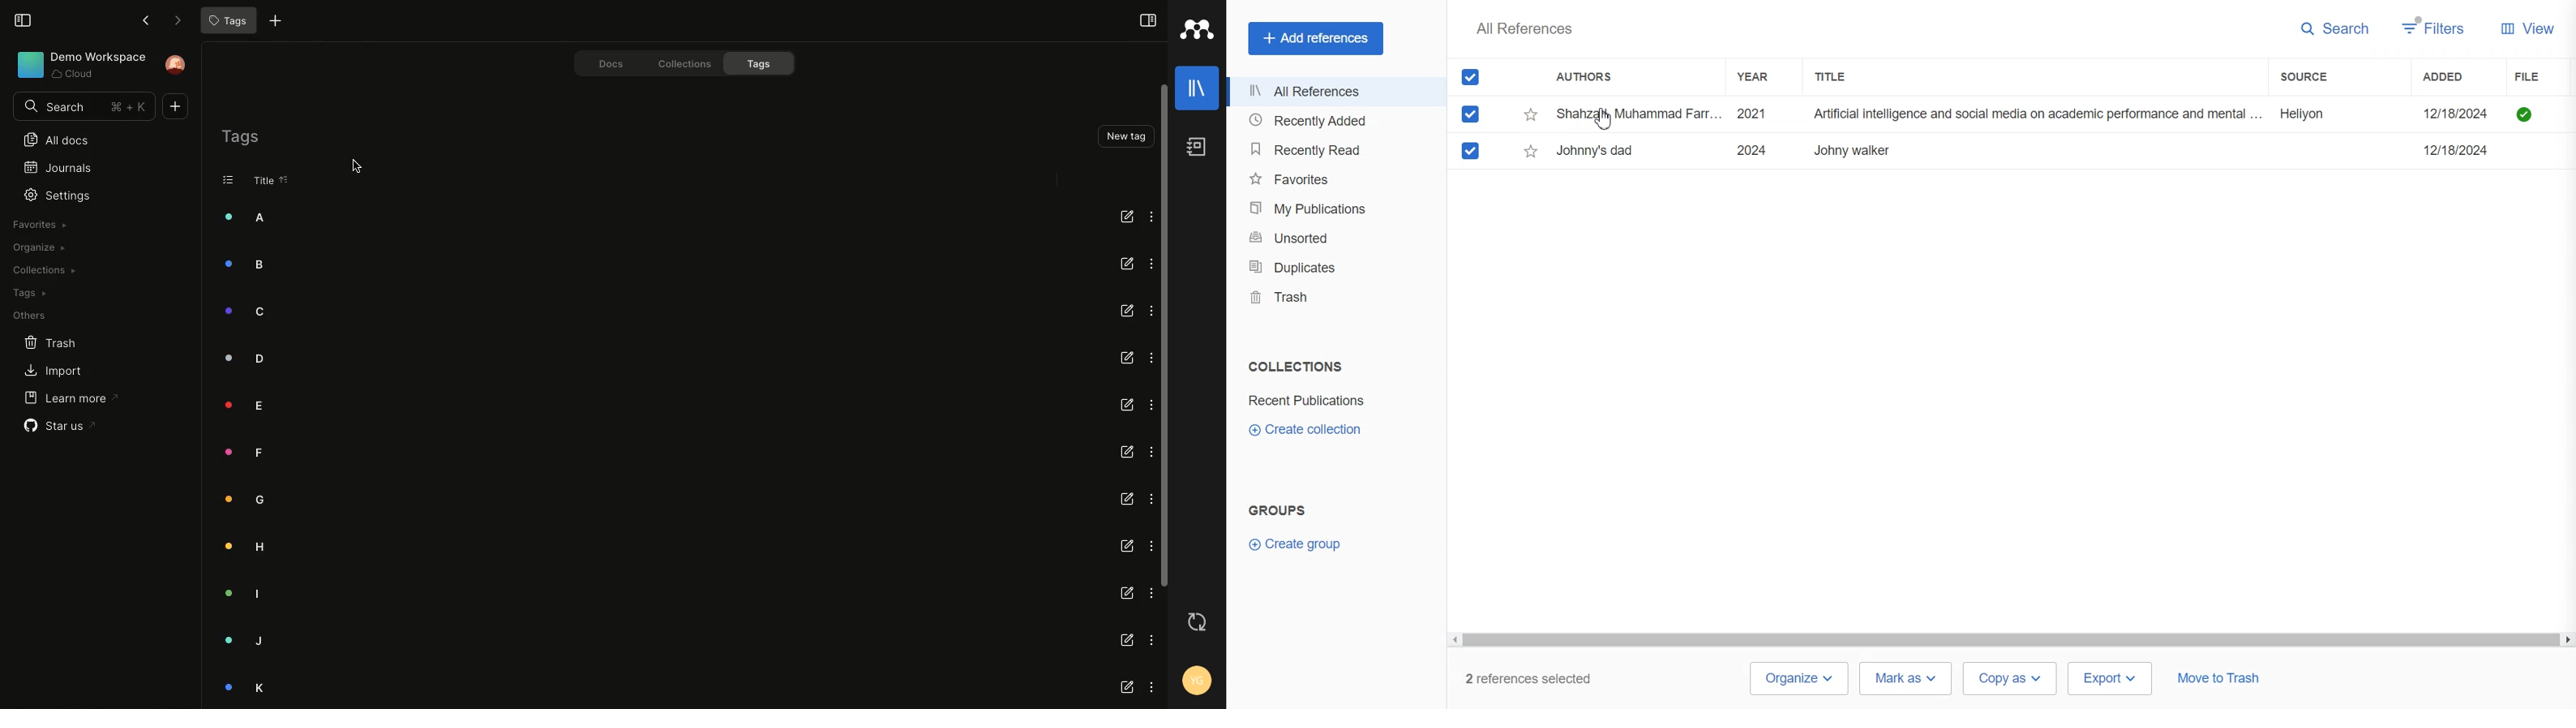 This screenshot has width=2576, height=728. Describe the element at coordinates (1147, 19) in the screenshot. I see `Open right panel` at that location.